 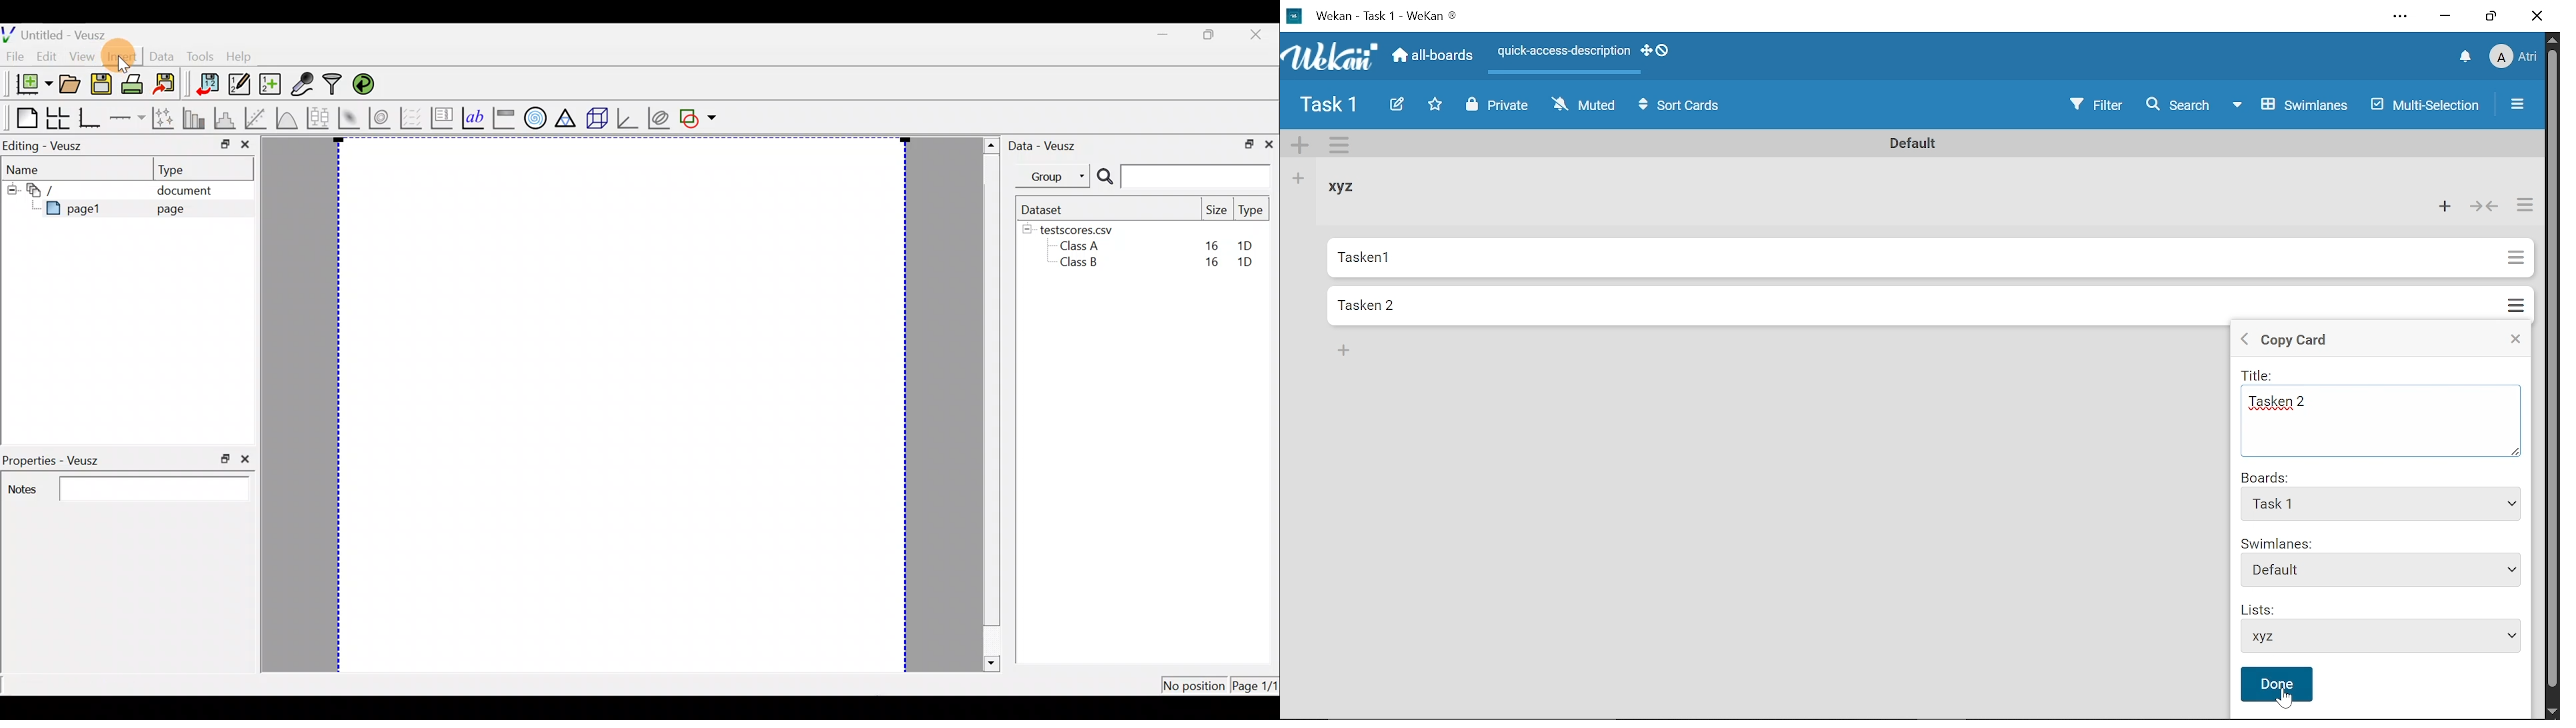 What do you see at coordinates (247, 459) in the screenshot?
I see `close` at bounding box center [247, 459].